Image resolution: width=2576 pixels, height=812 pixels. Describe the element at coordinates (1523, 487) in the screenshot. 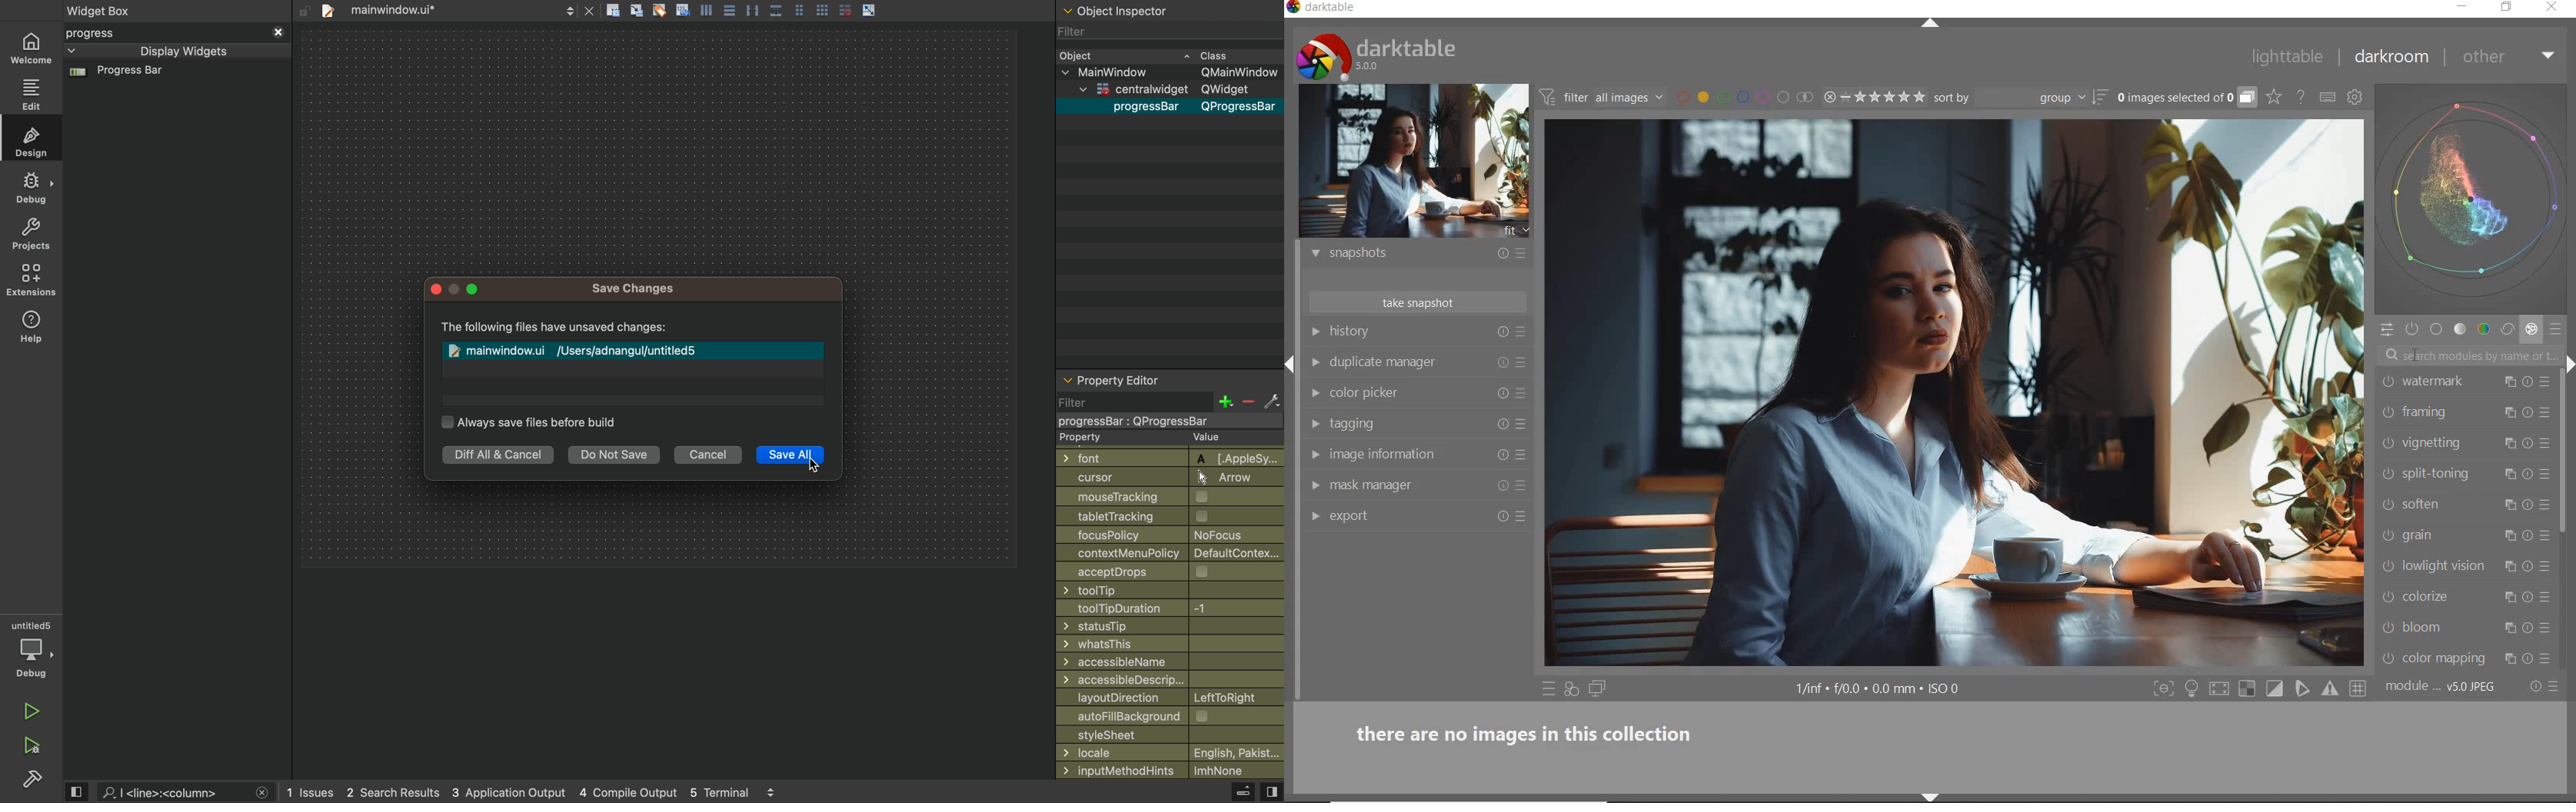

I see `preset and preferences` at that location.